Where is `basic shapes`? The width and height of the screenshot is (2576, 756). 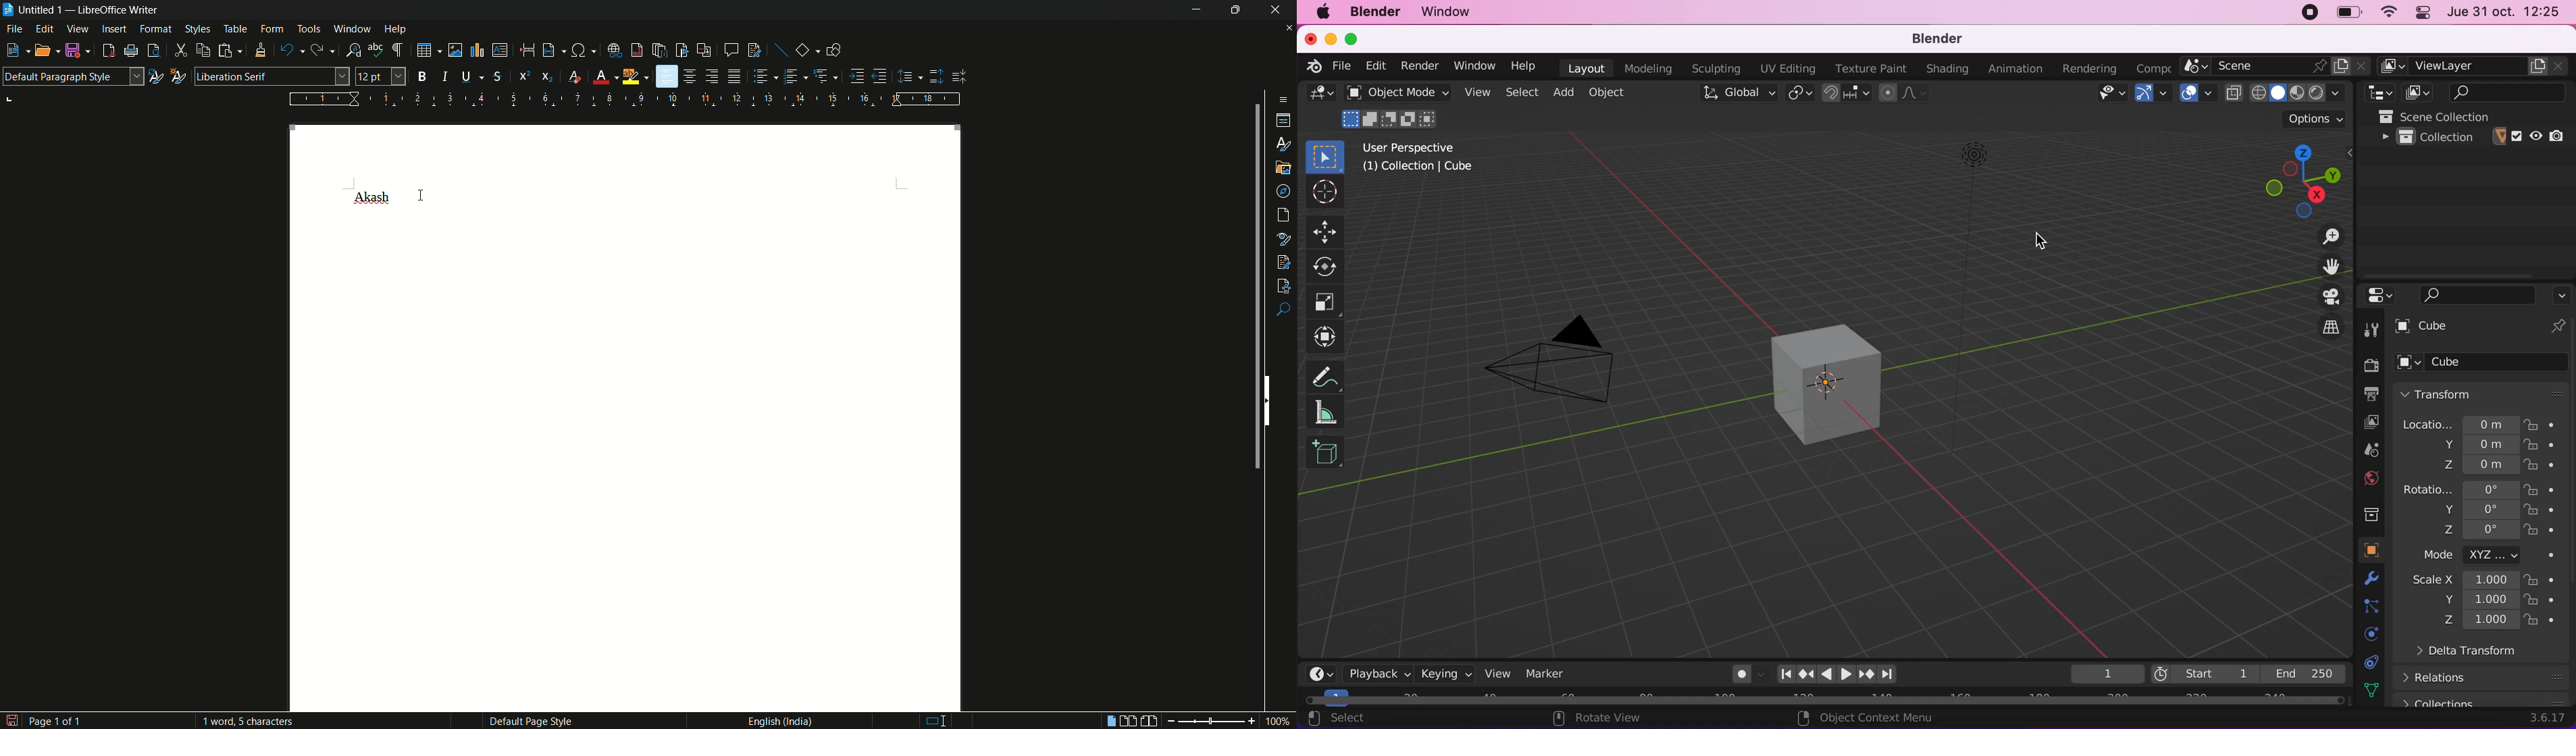 basic shapes is located at coordinates (803, 51).